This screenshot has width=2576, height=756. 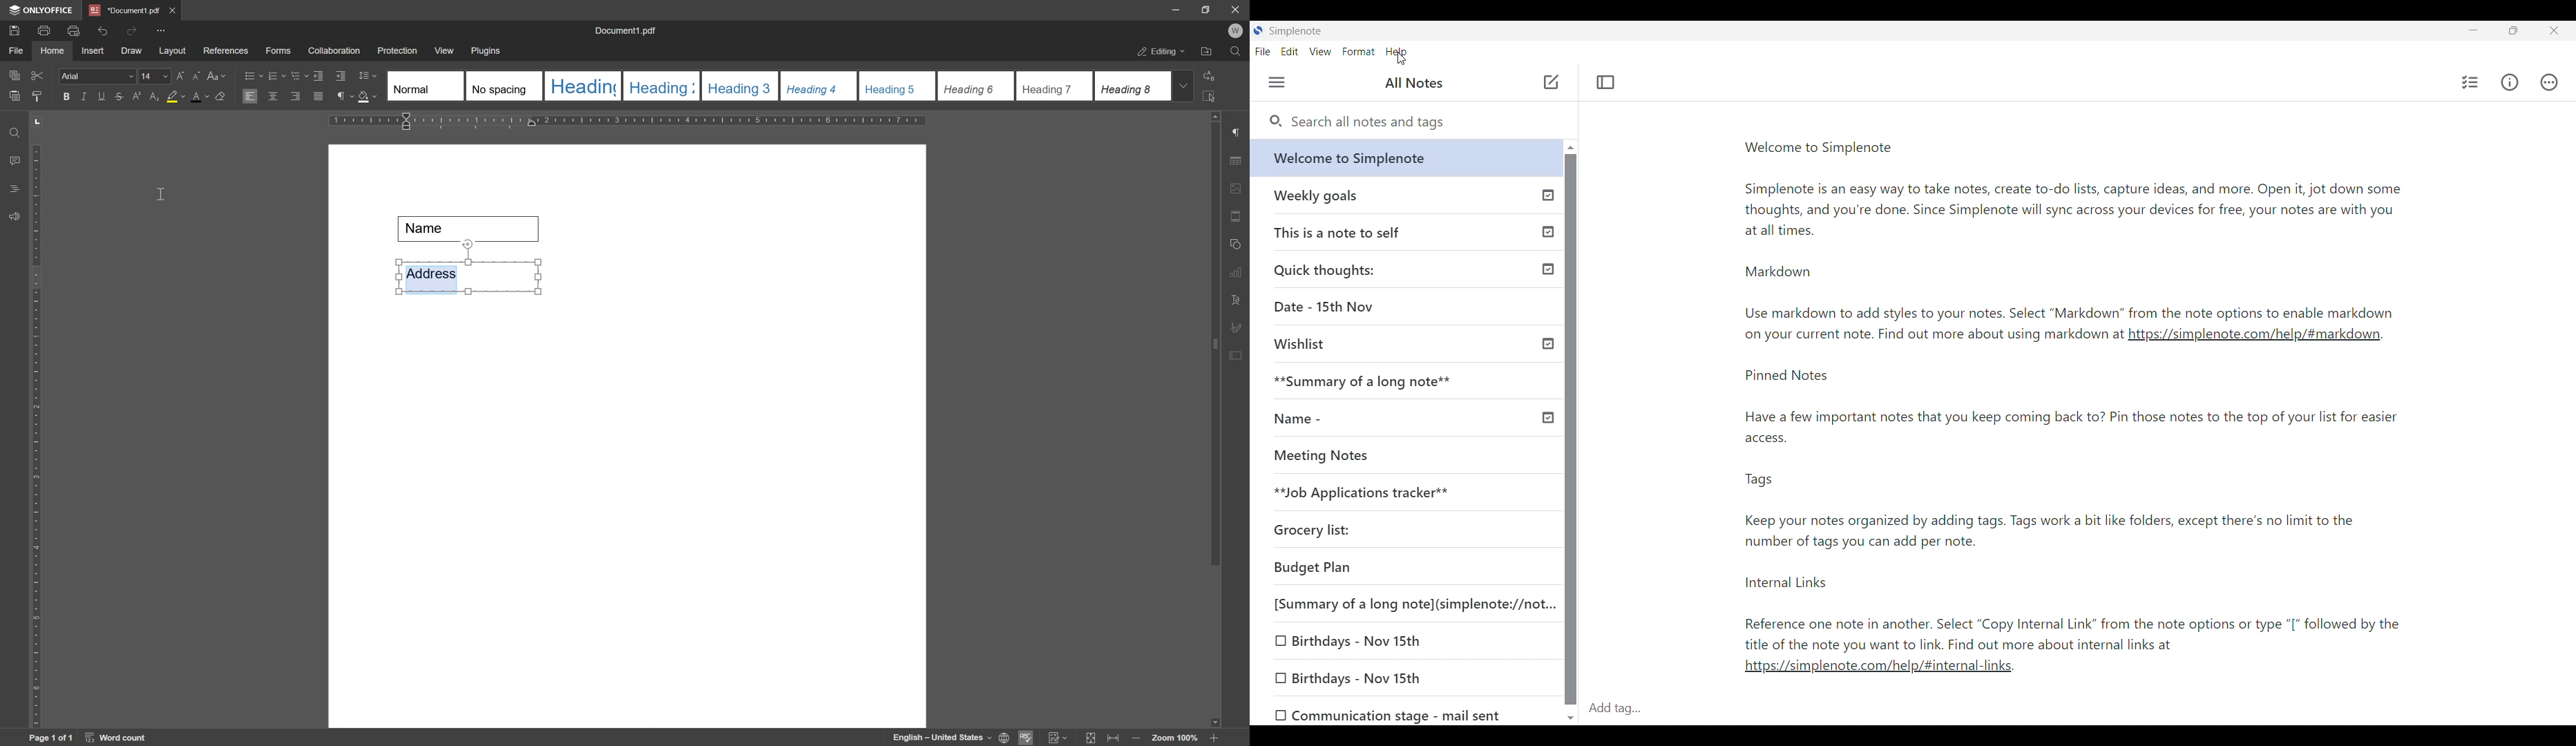 I want to click on chart settings, so click(x=1239, y=274).